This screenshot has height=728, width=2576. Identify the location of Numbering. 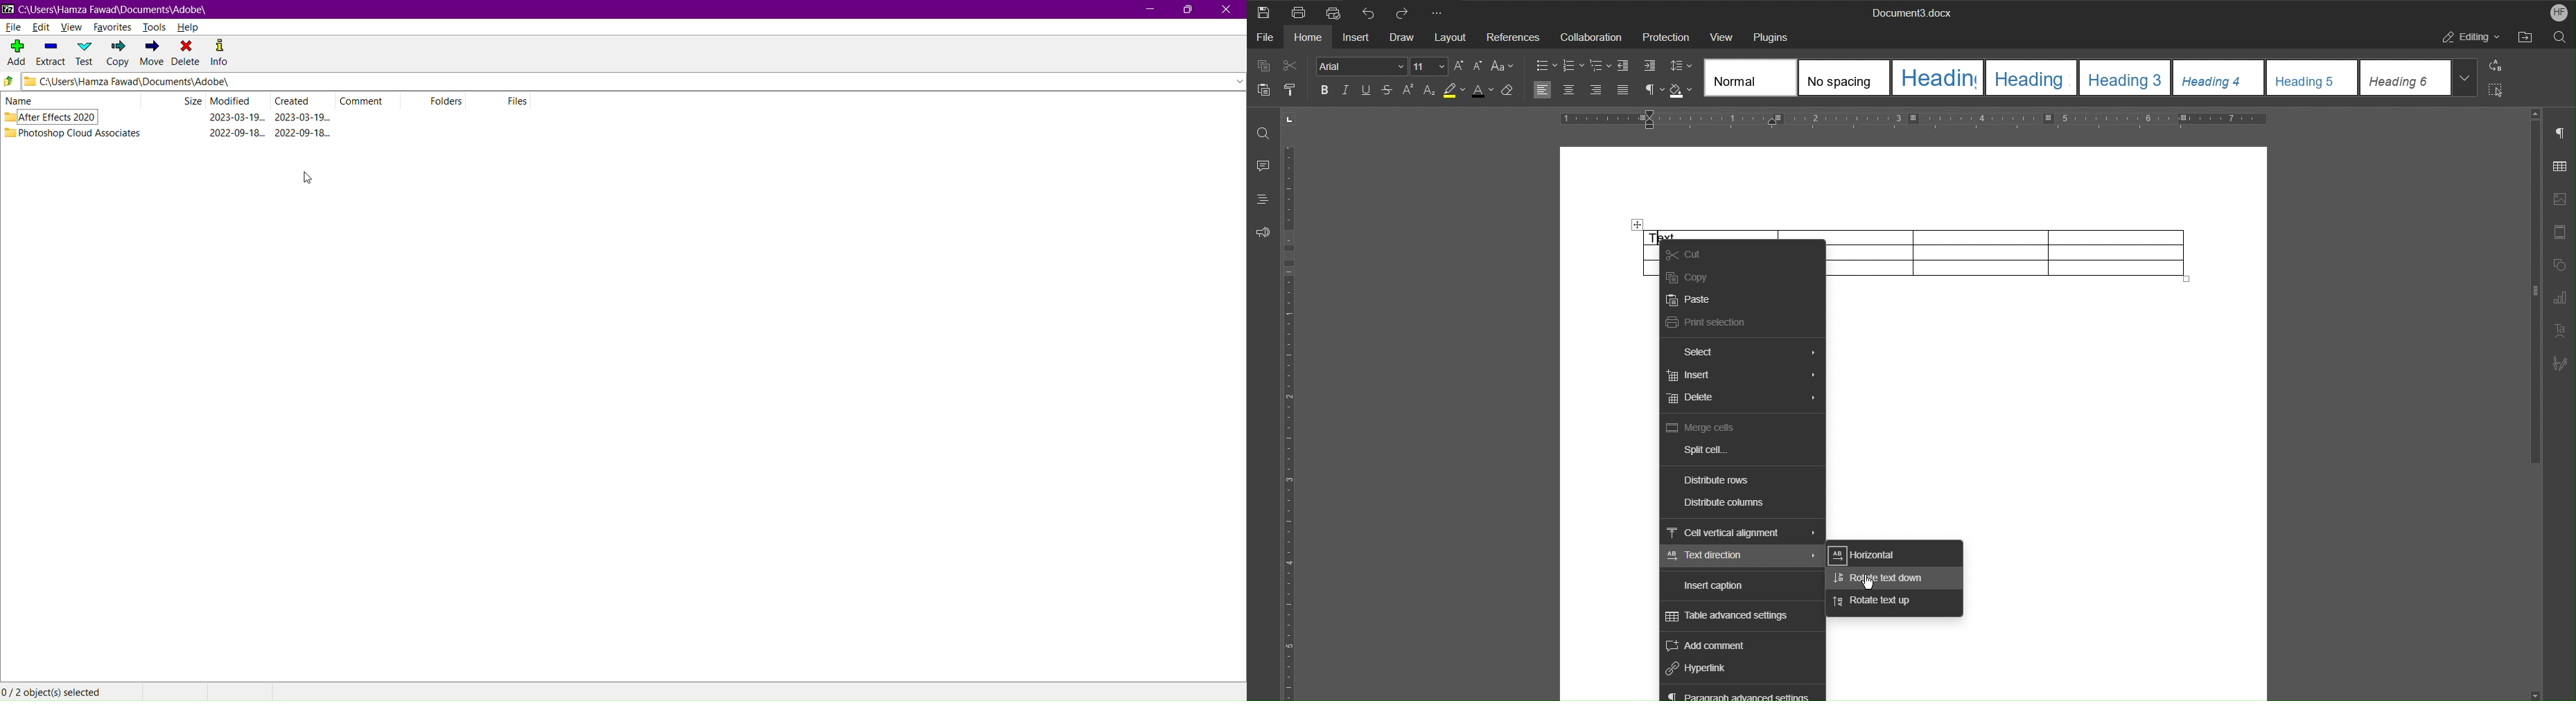
(1572, 66).